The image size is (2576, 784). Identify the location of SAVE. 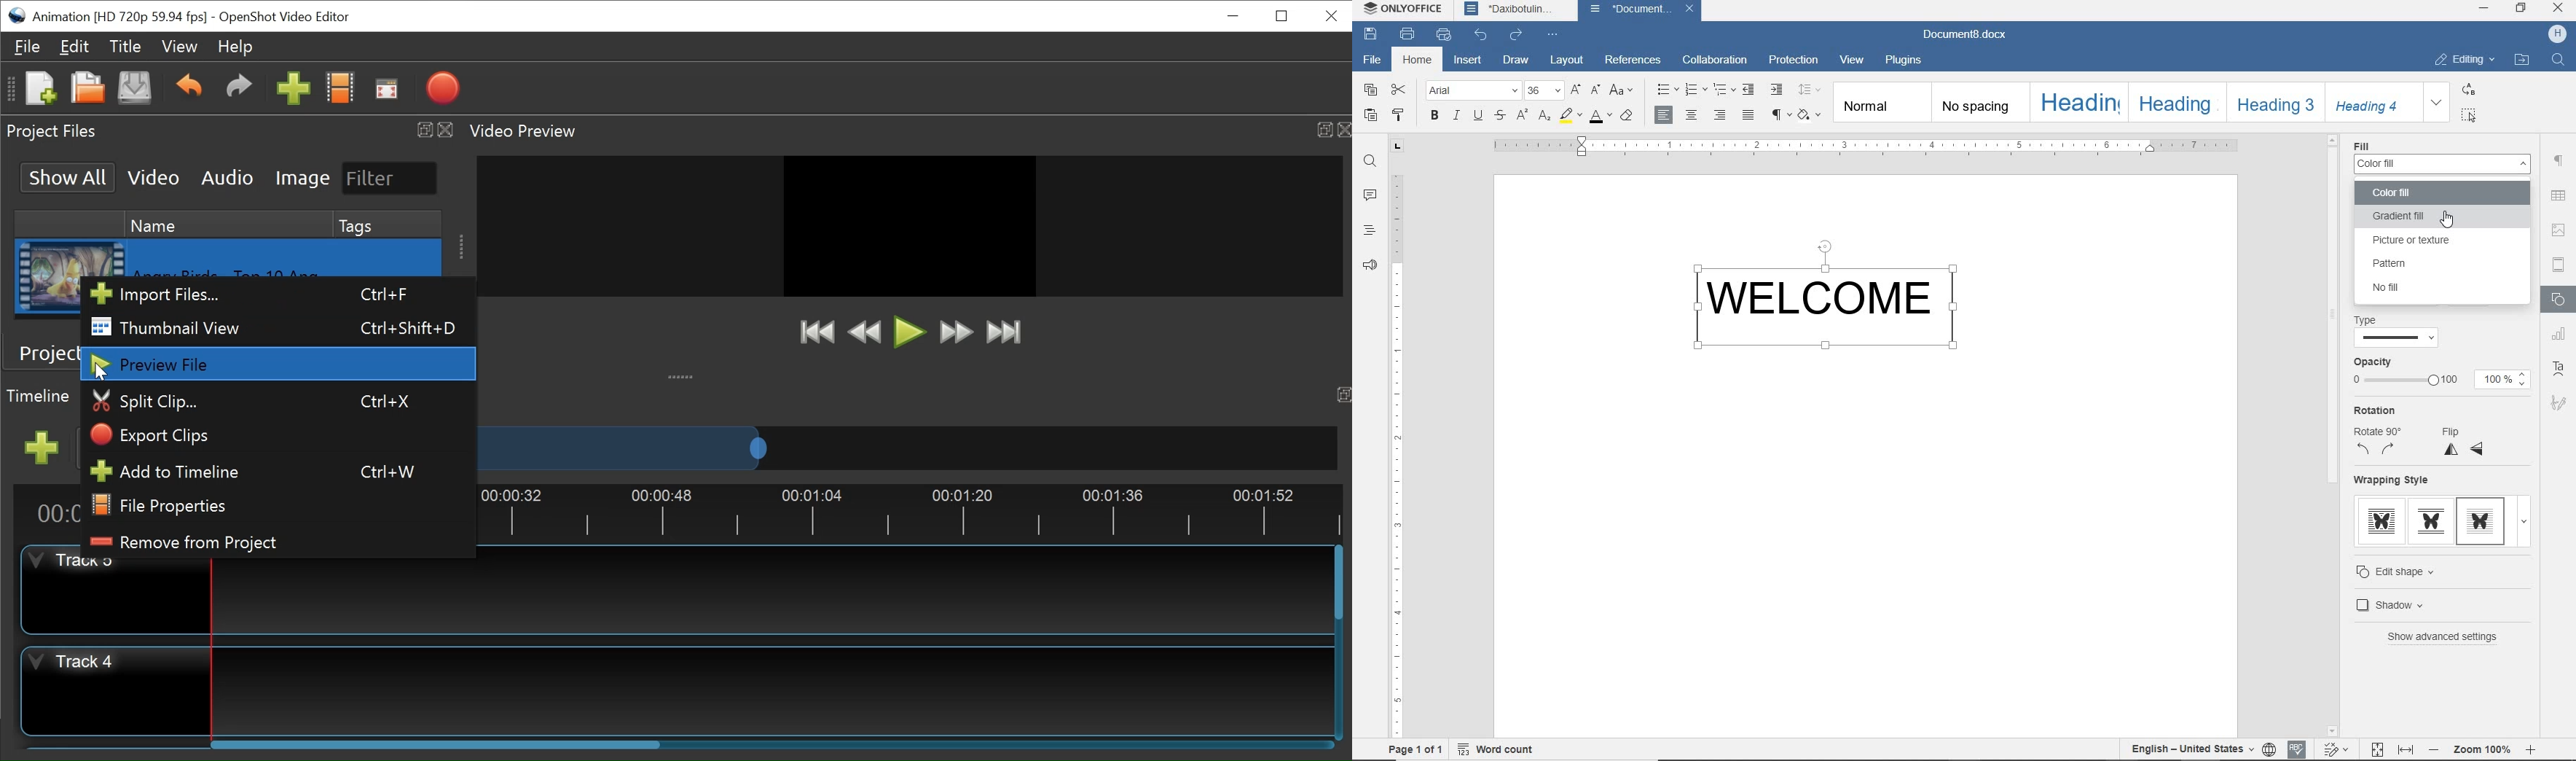
(1370, 33).